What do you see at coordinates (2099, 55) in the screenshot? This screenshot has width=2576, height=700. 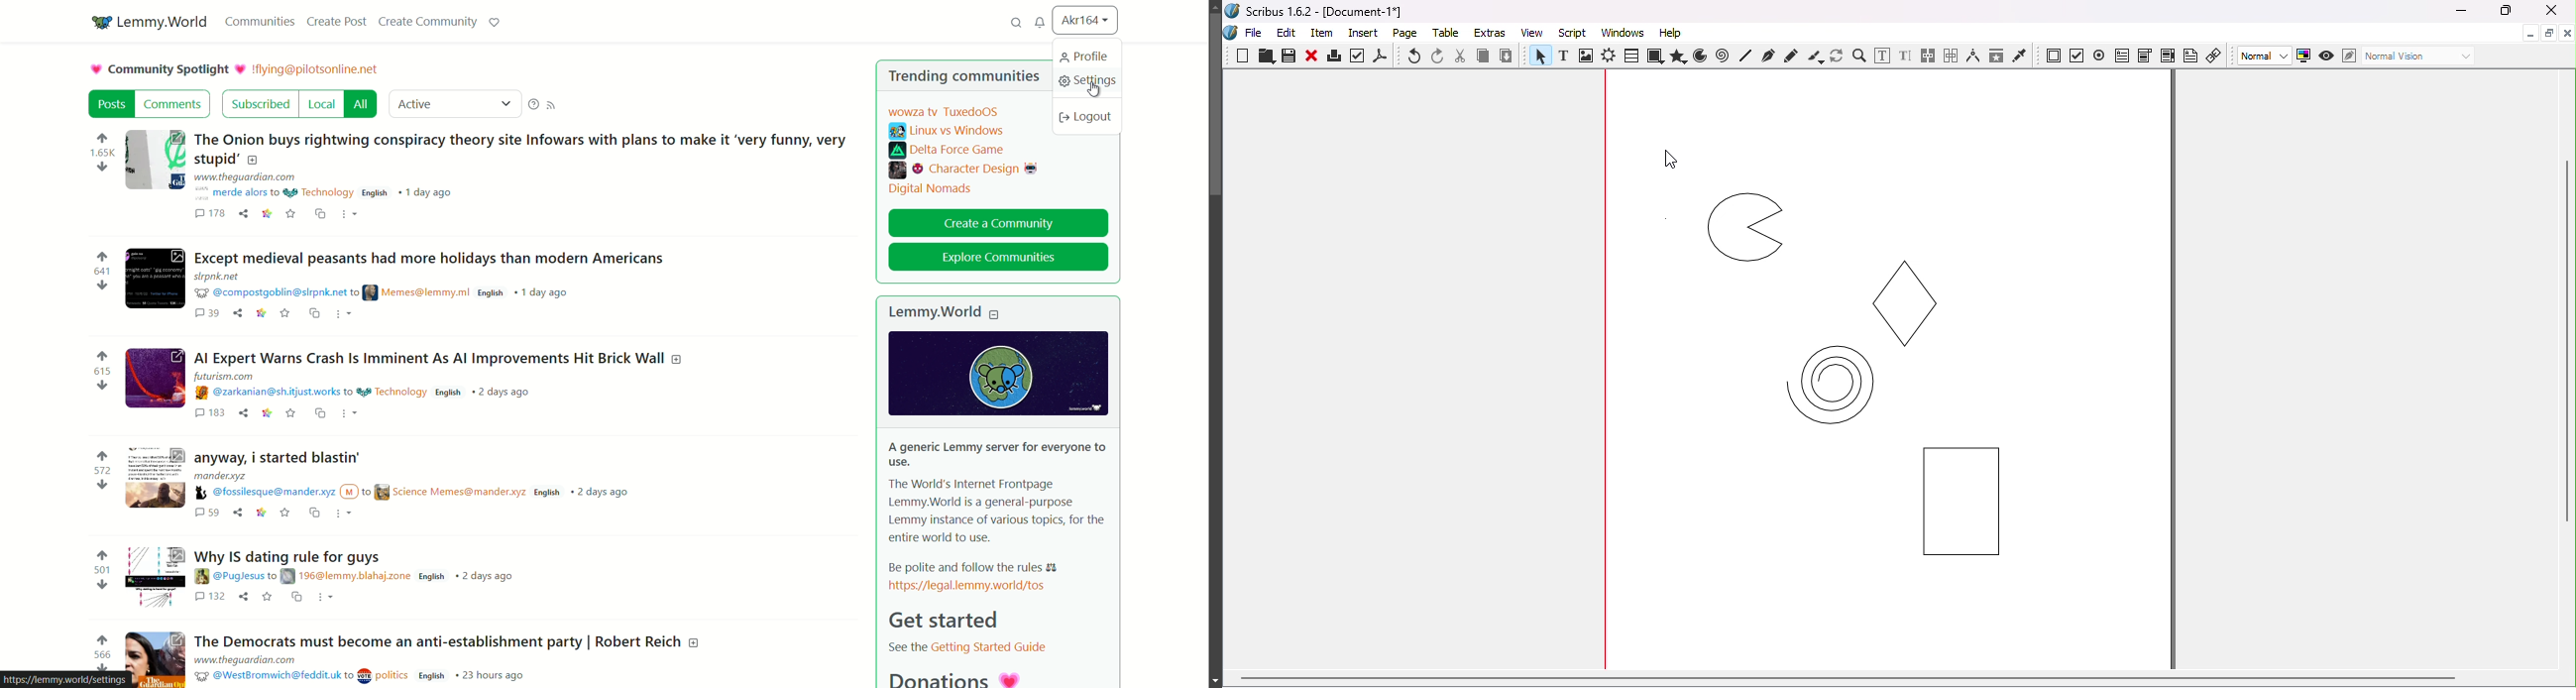 I see `PDF radio button` at bounding box center [2099, 55].